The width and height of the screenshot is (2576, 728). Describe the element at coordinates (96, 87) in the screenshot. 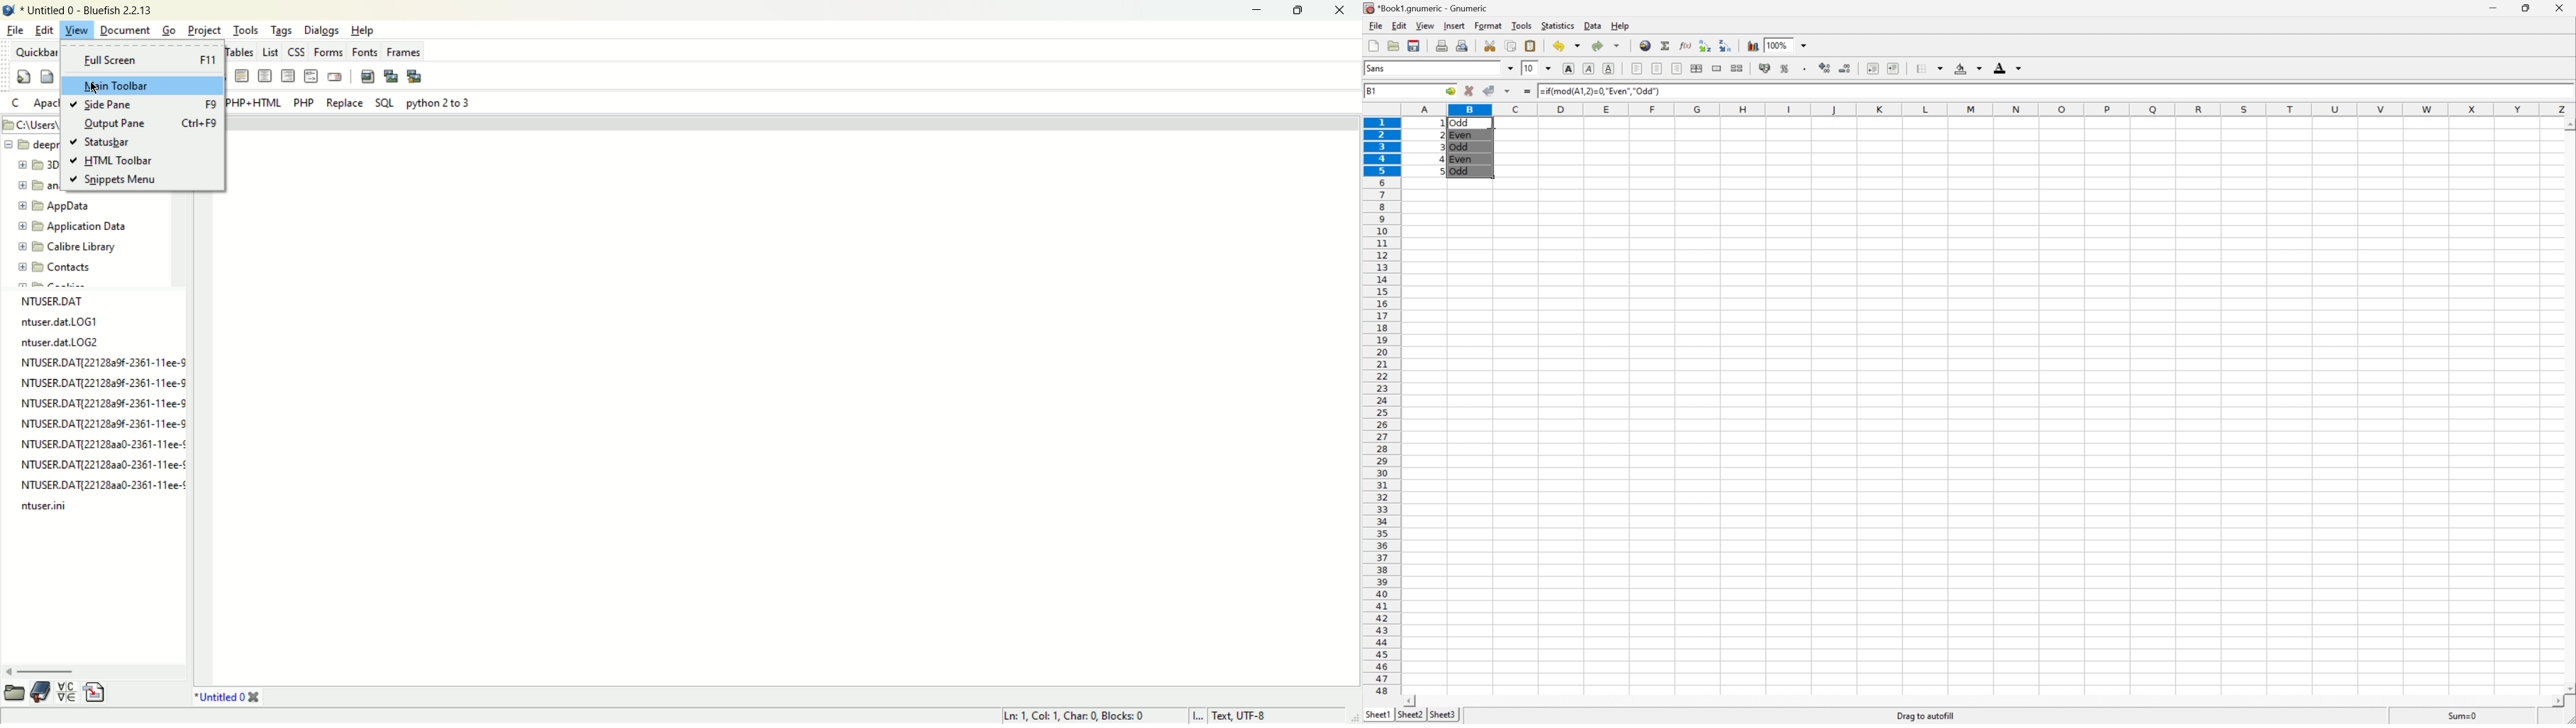

I see `cursor` at that location.